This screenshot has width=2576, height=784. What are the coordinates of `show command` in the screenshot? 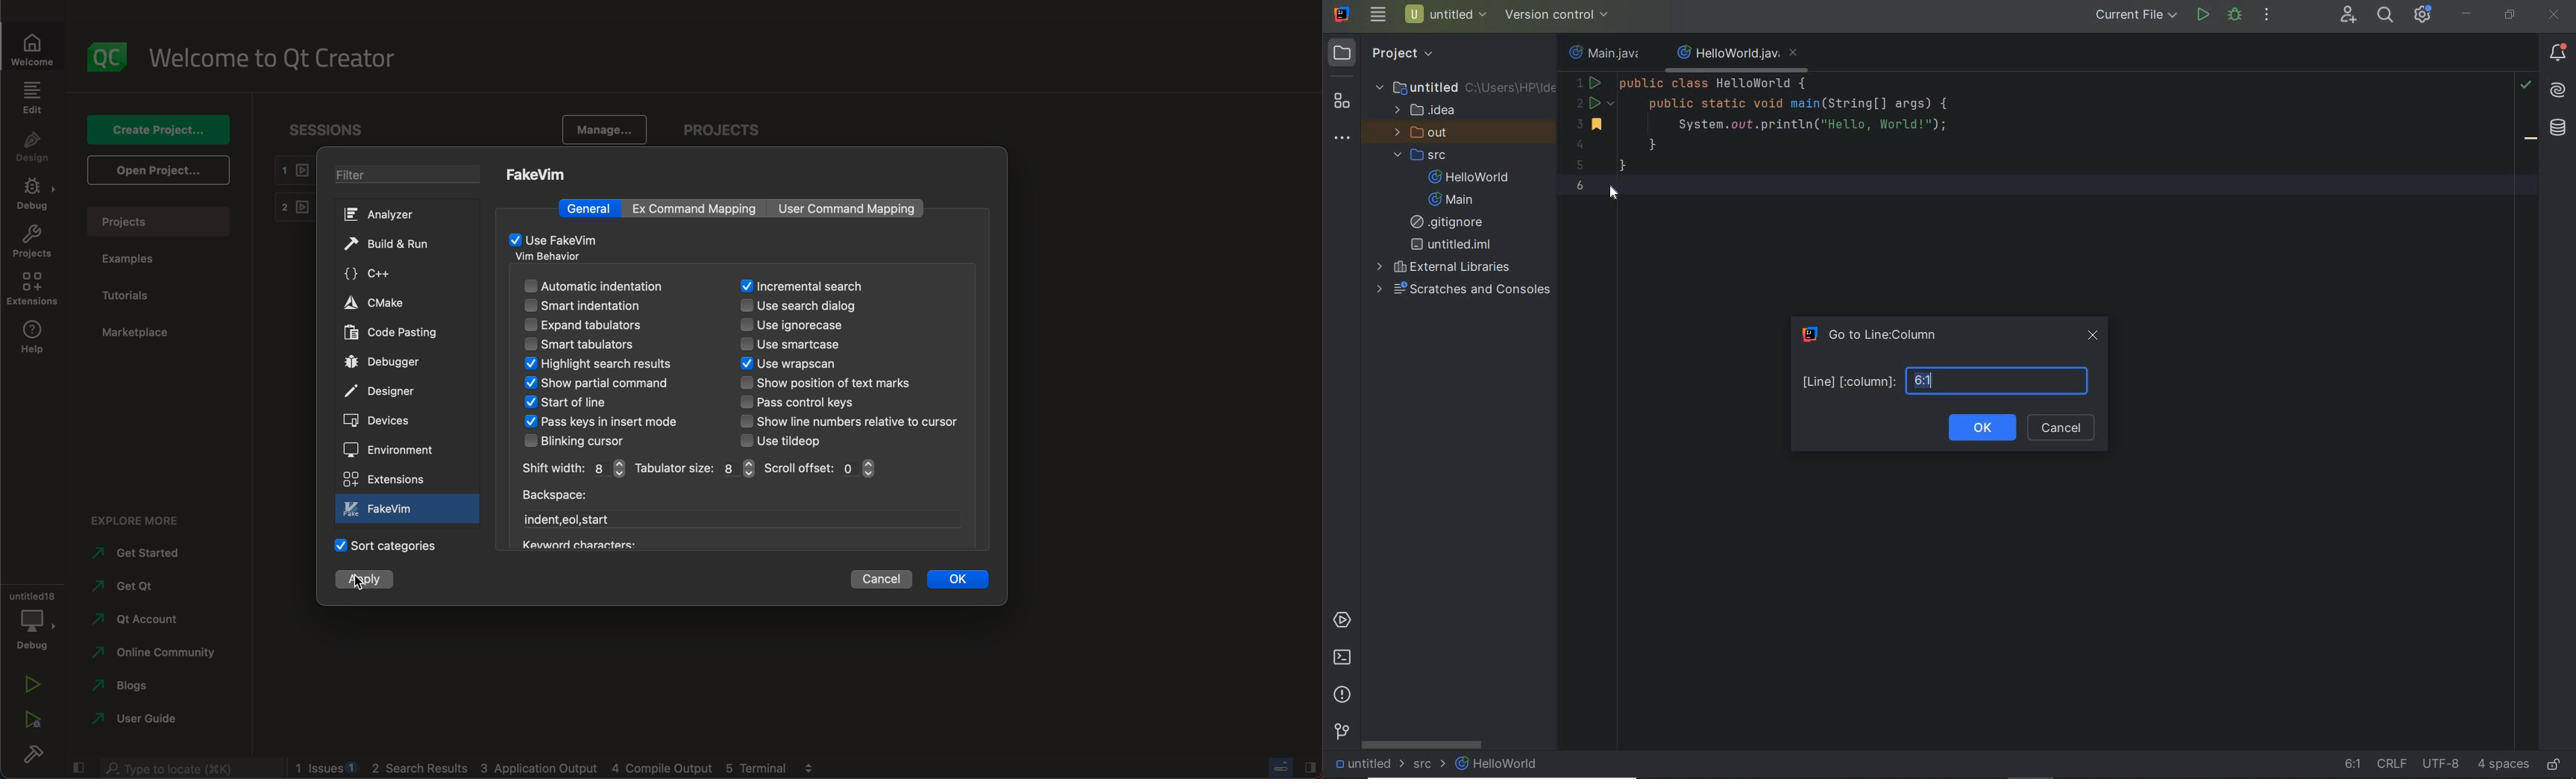 It's located at (598, 384).